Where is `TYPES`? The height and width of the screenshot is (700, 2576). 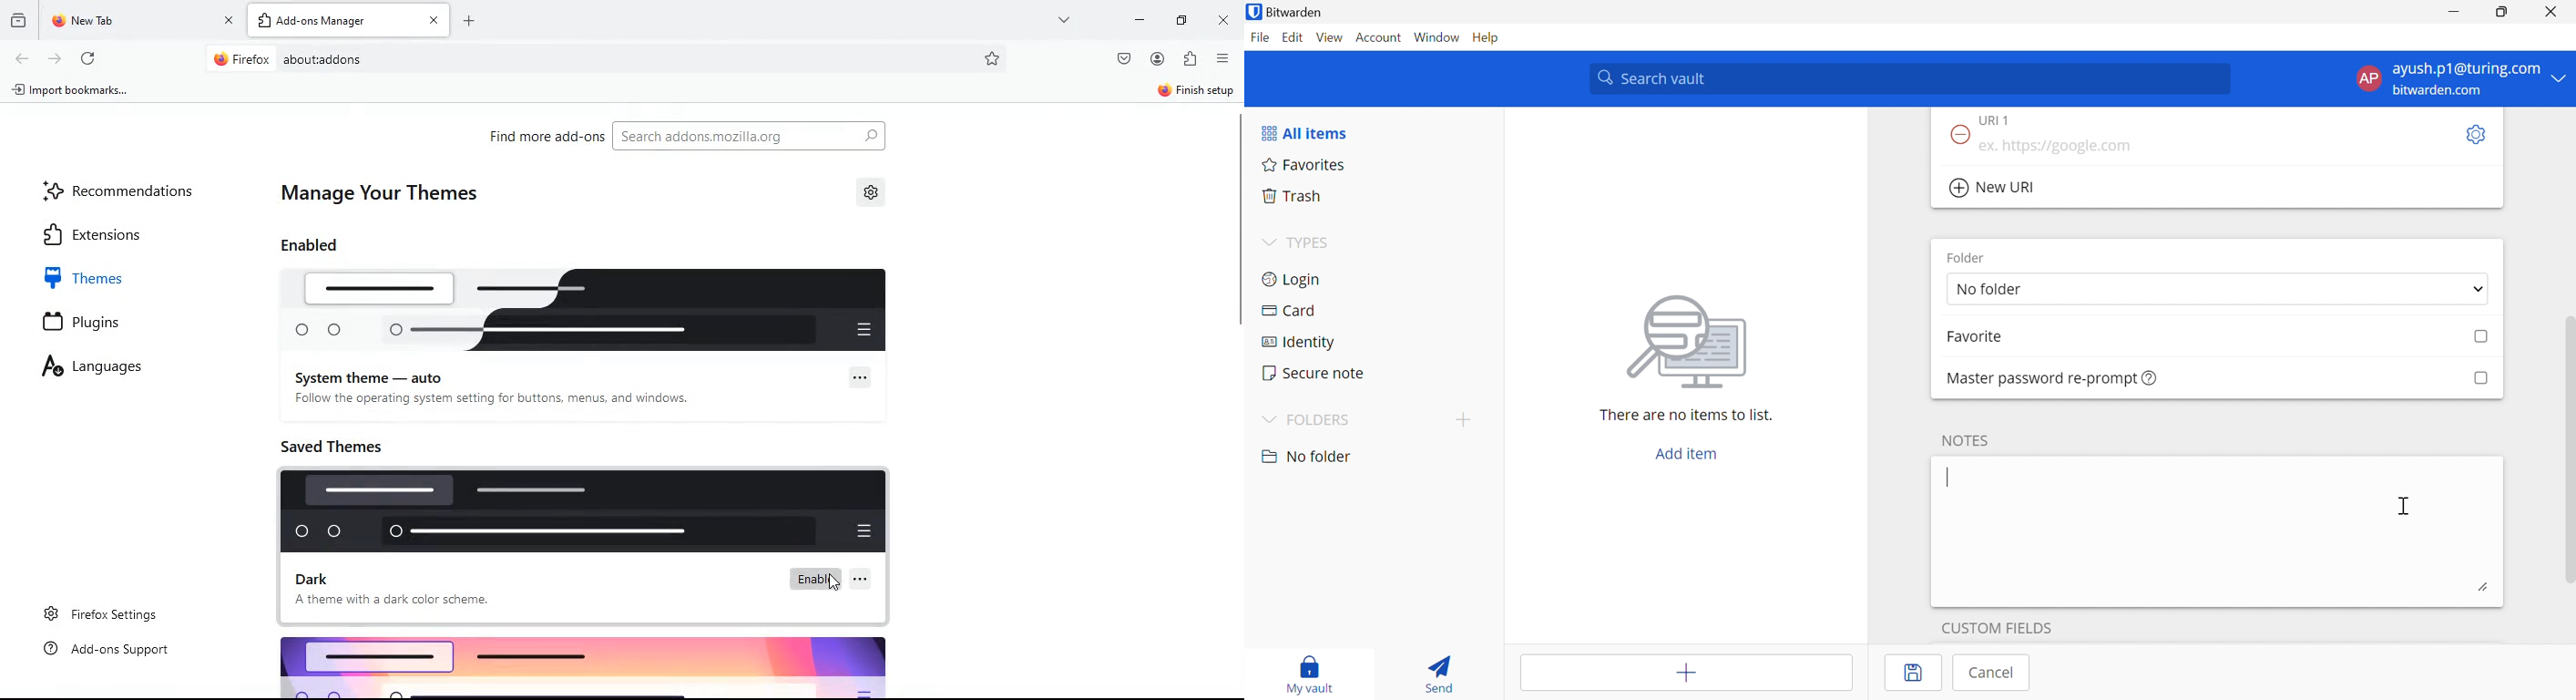
TYPES is located at coordinates (1312, 245).